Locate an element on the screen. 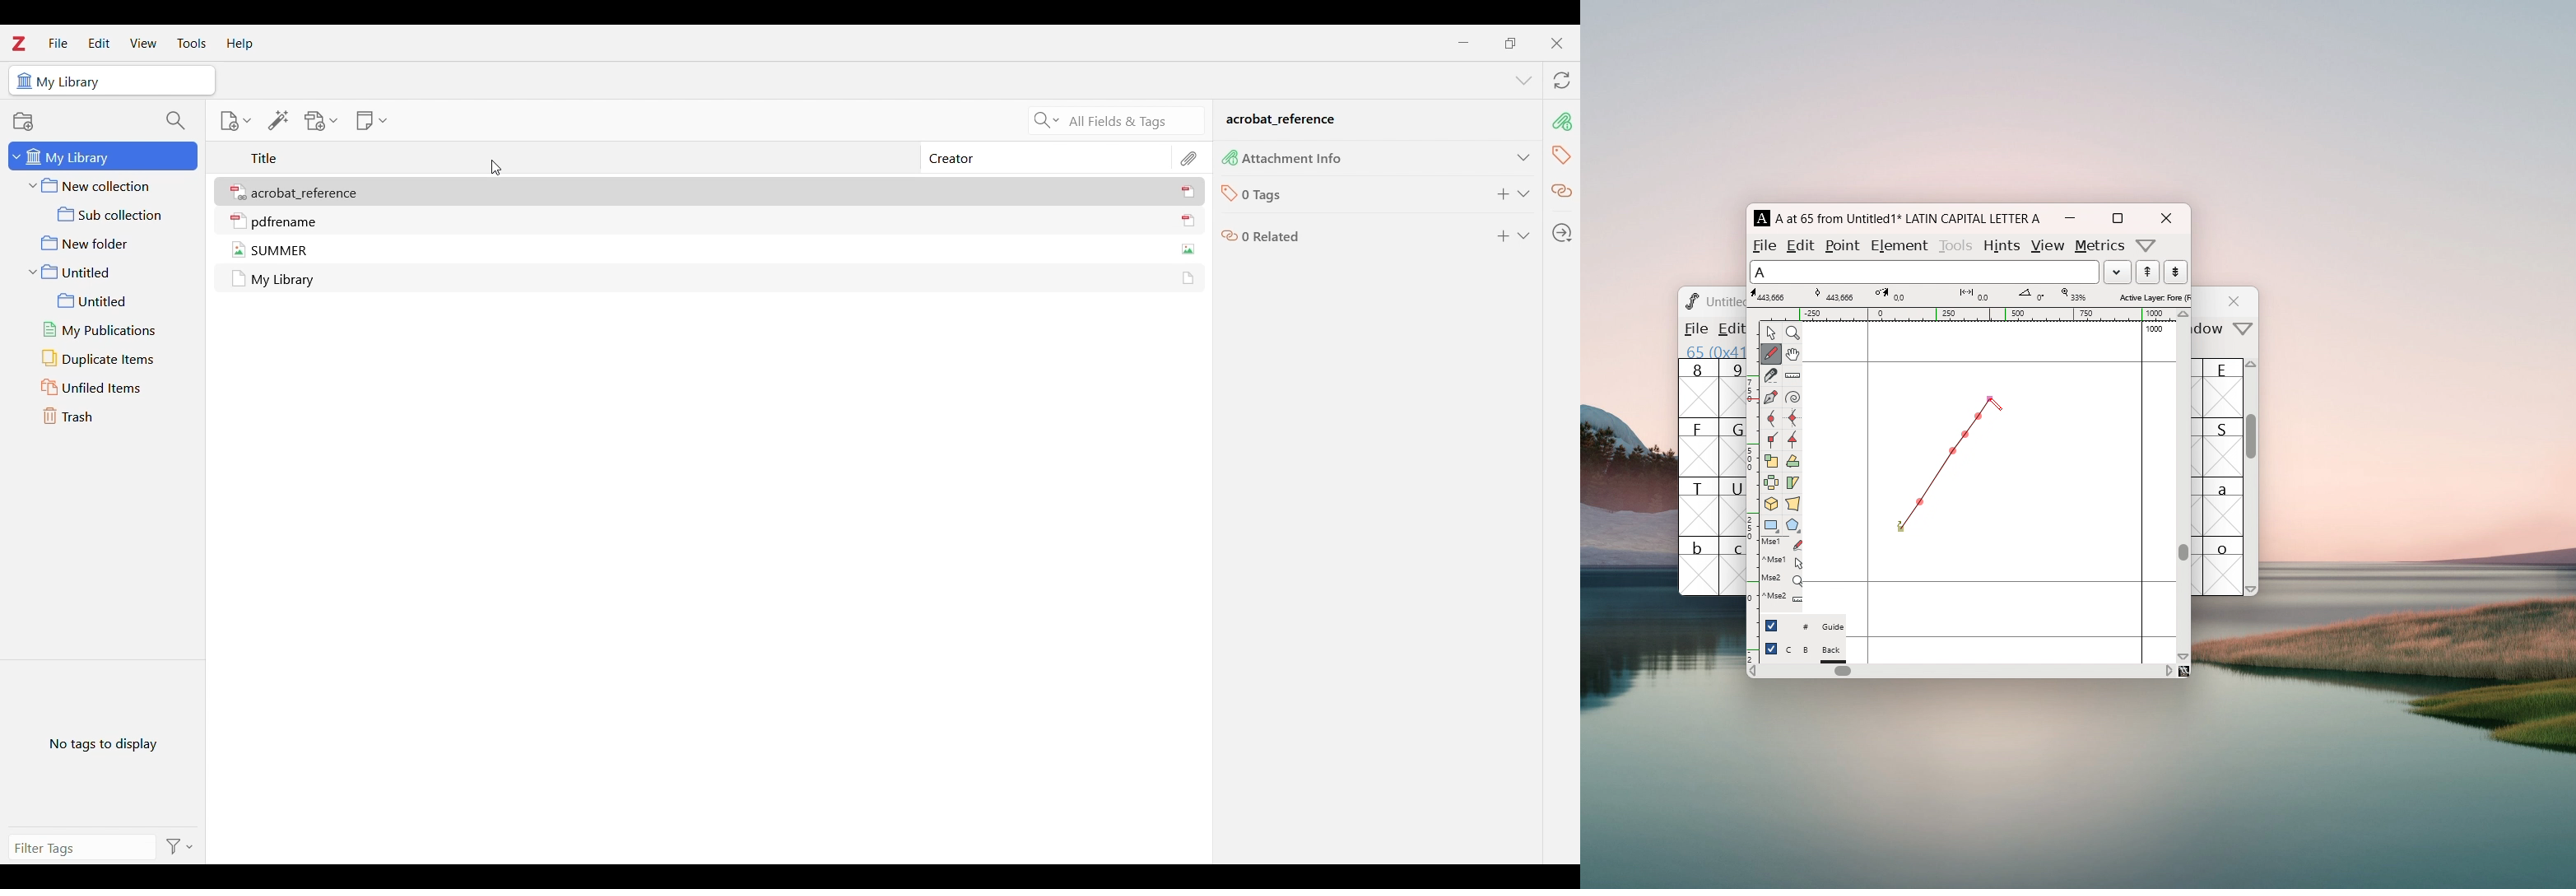 The width and height of the screenshot is (2576, 896). icon is located at coordinates (1228, 194).